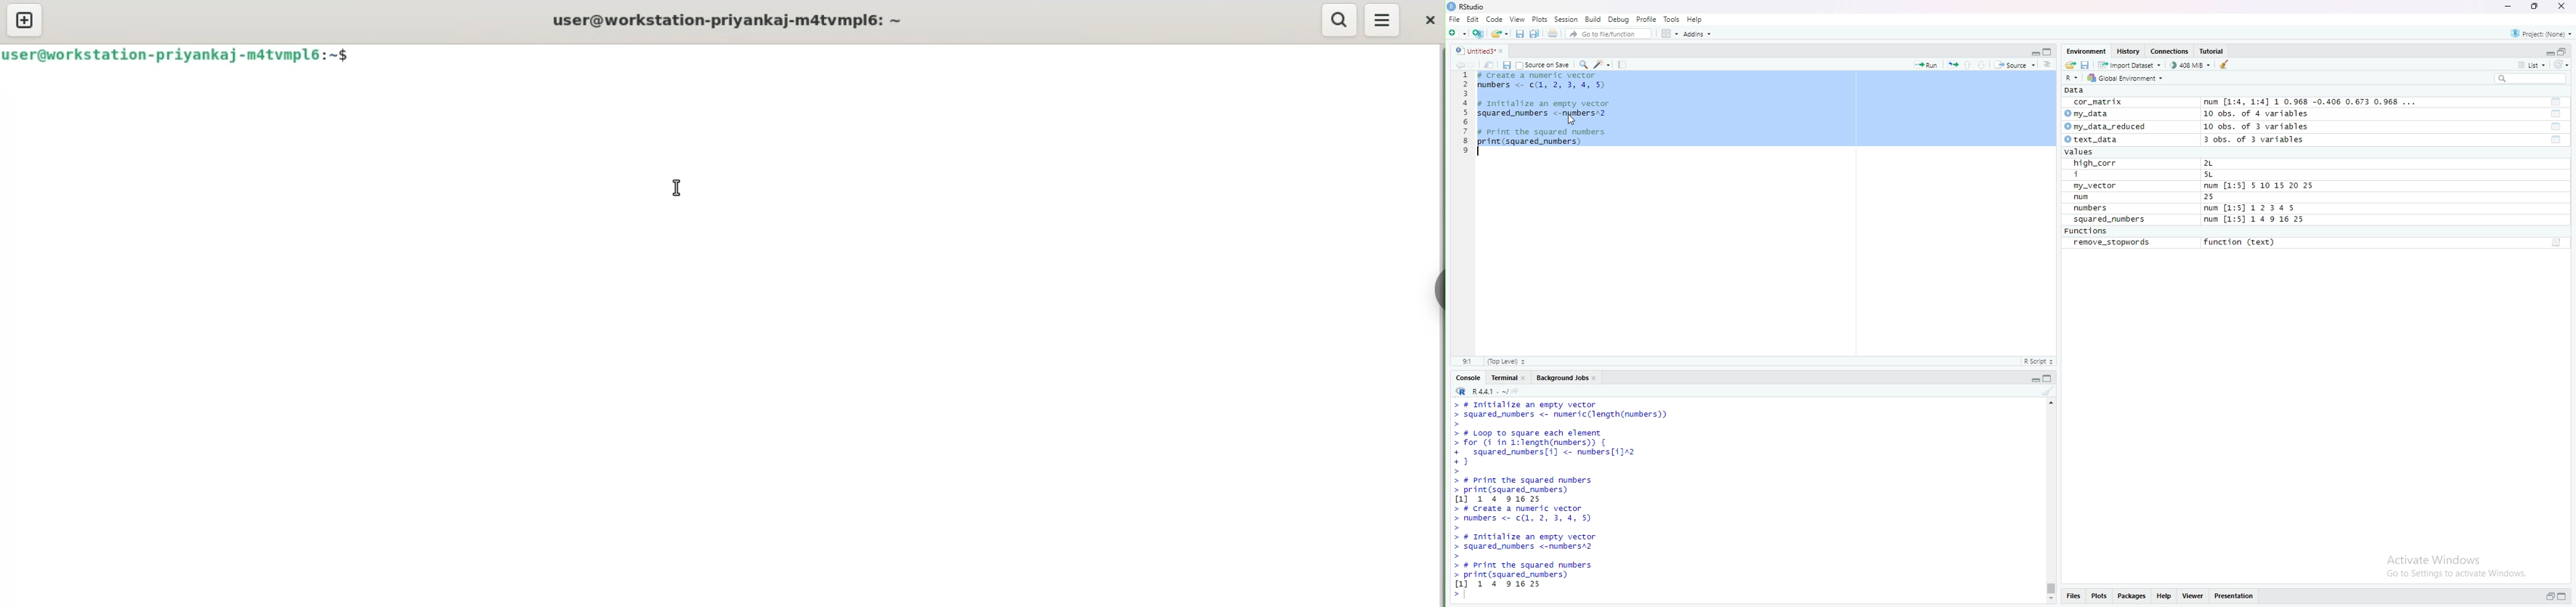 Image resolution: width=2576 pixels, height=616 pixels. Describe the element at coordinates (1516, 390) in the screenshot. I see `view the current working directory` at that location.